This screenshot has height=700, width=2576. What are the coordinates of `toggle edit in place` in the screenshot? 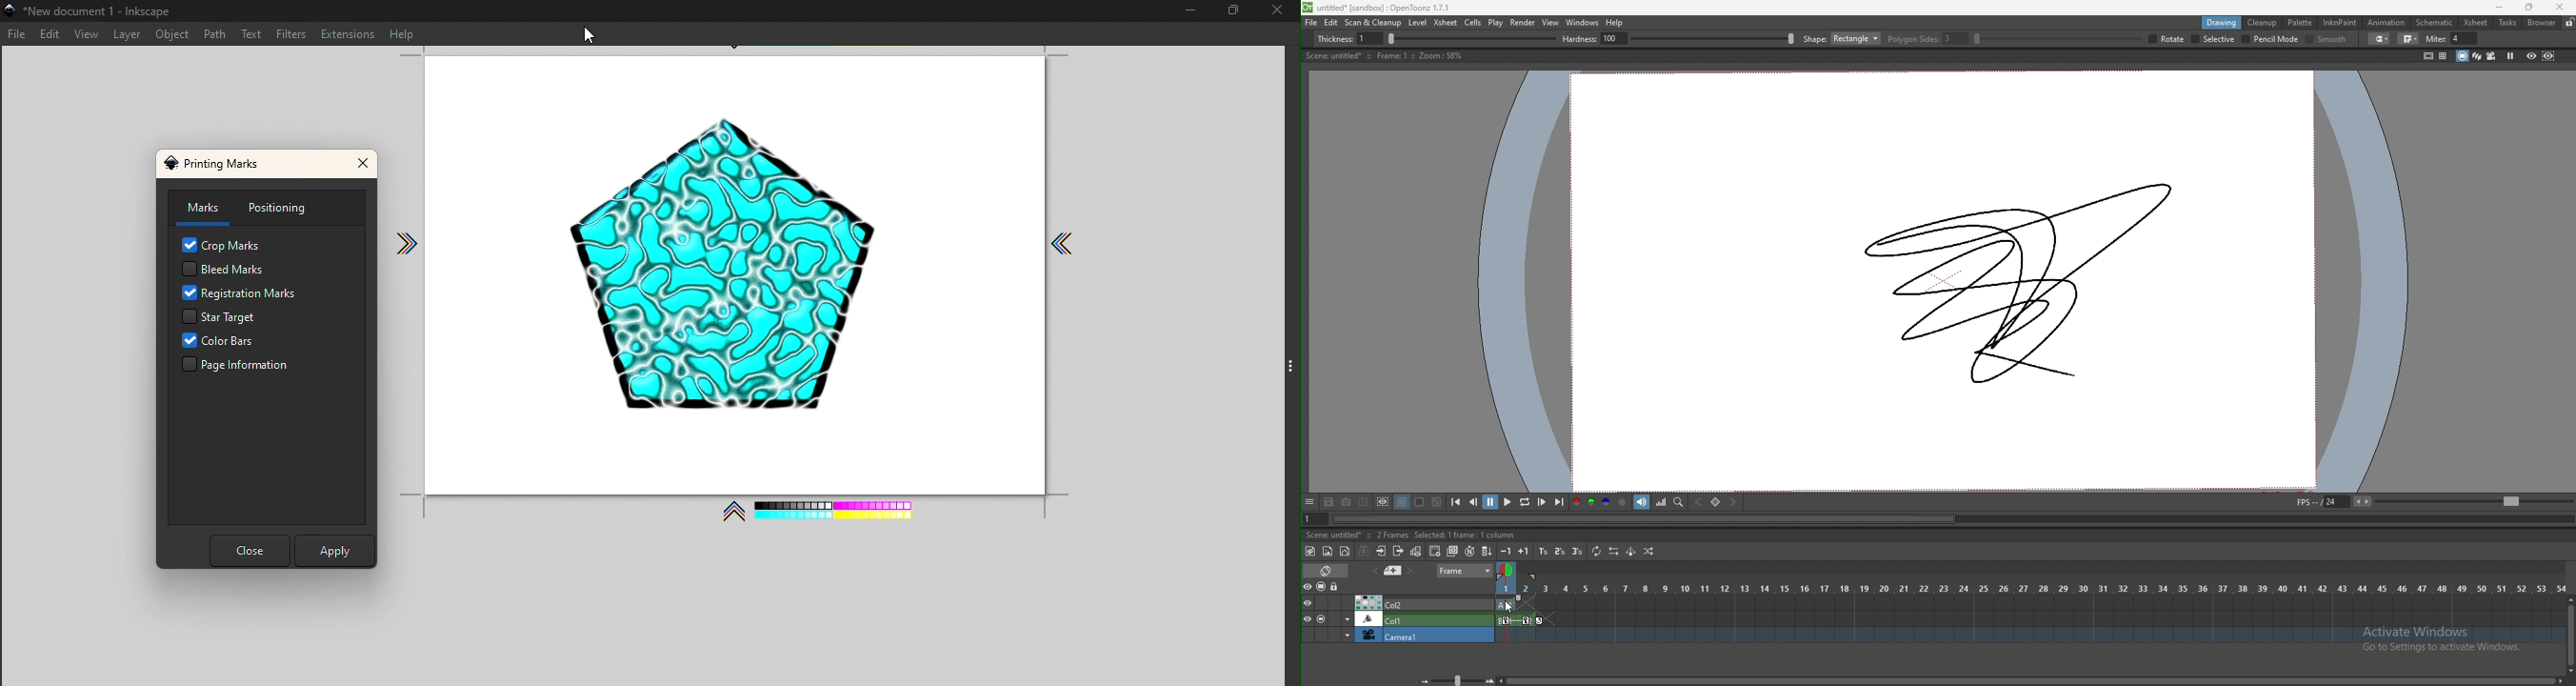 It's located at (1416, 551).